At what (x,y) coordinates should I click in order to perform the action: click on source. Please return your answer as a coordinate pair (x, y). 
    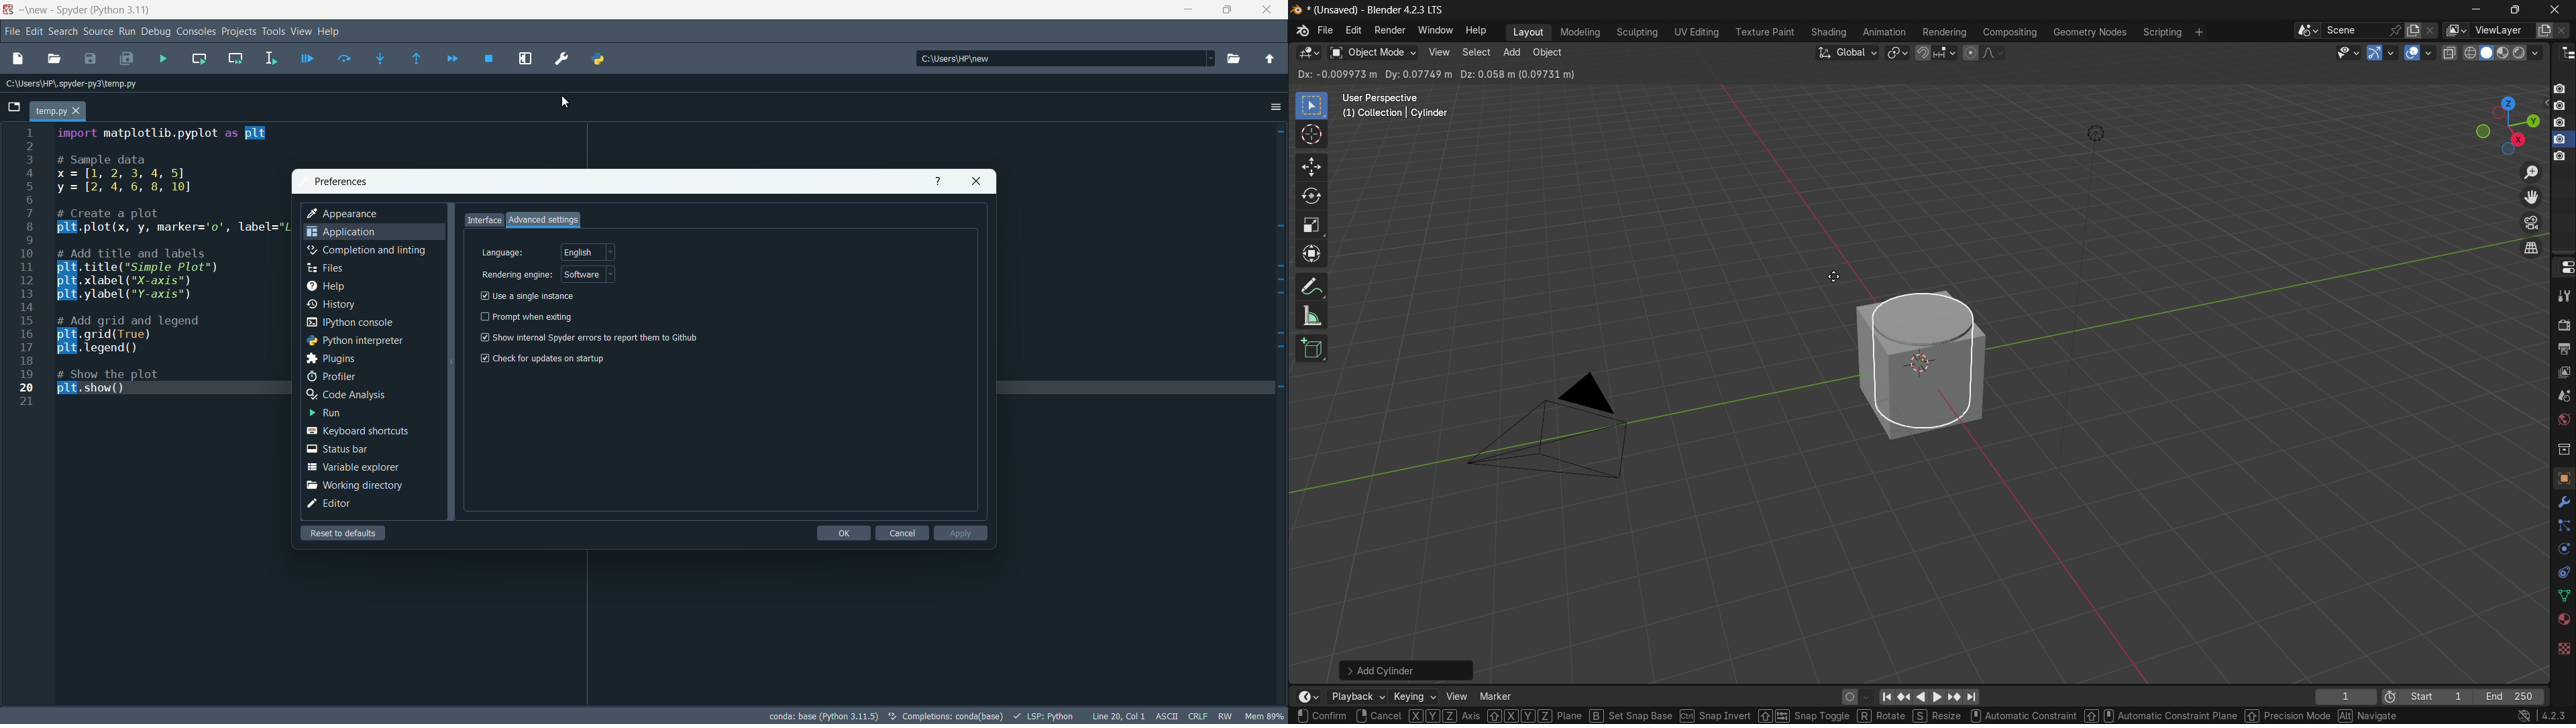
    Looking at the image, I should click on (99, 31).